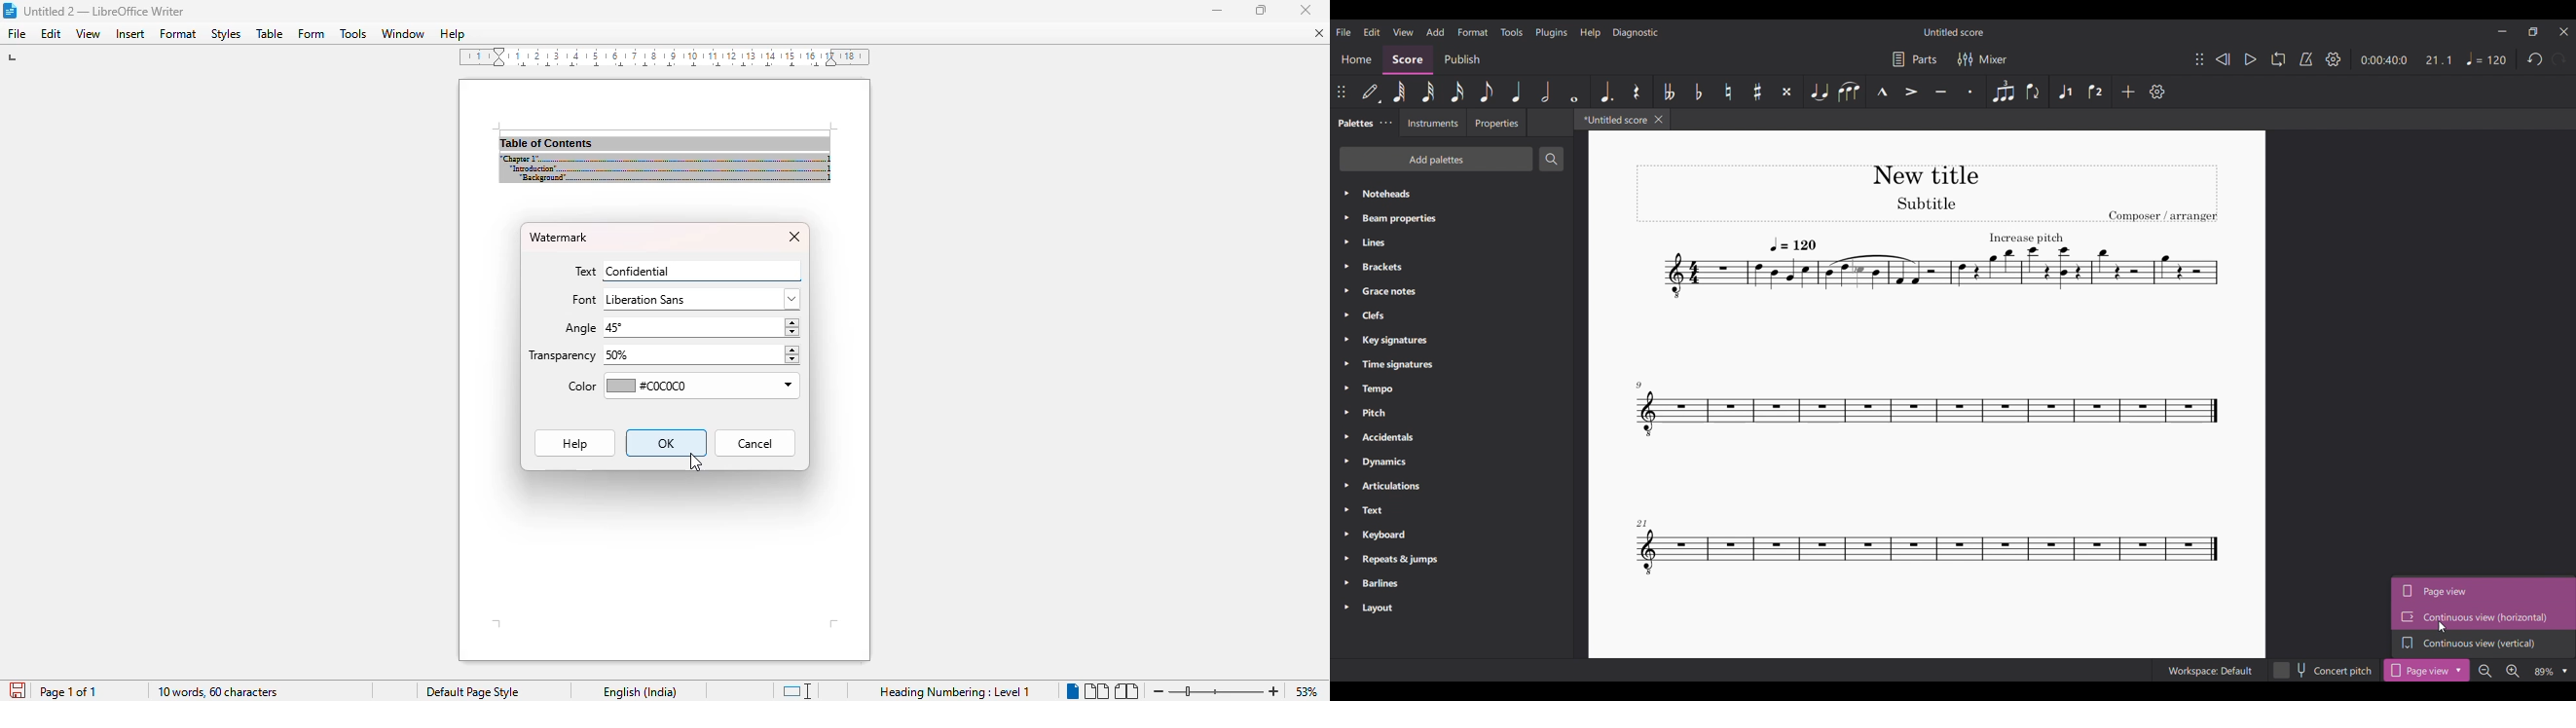  Describe the element at coordinates (226, 34) in the screenshot. I see `styles` at that location.